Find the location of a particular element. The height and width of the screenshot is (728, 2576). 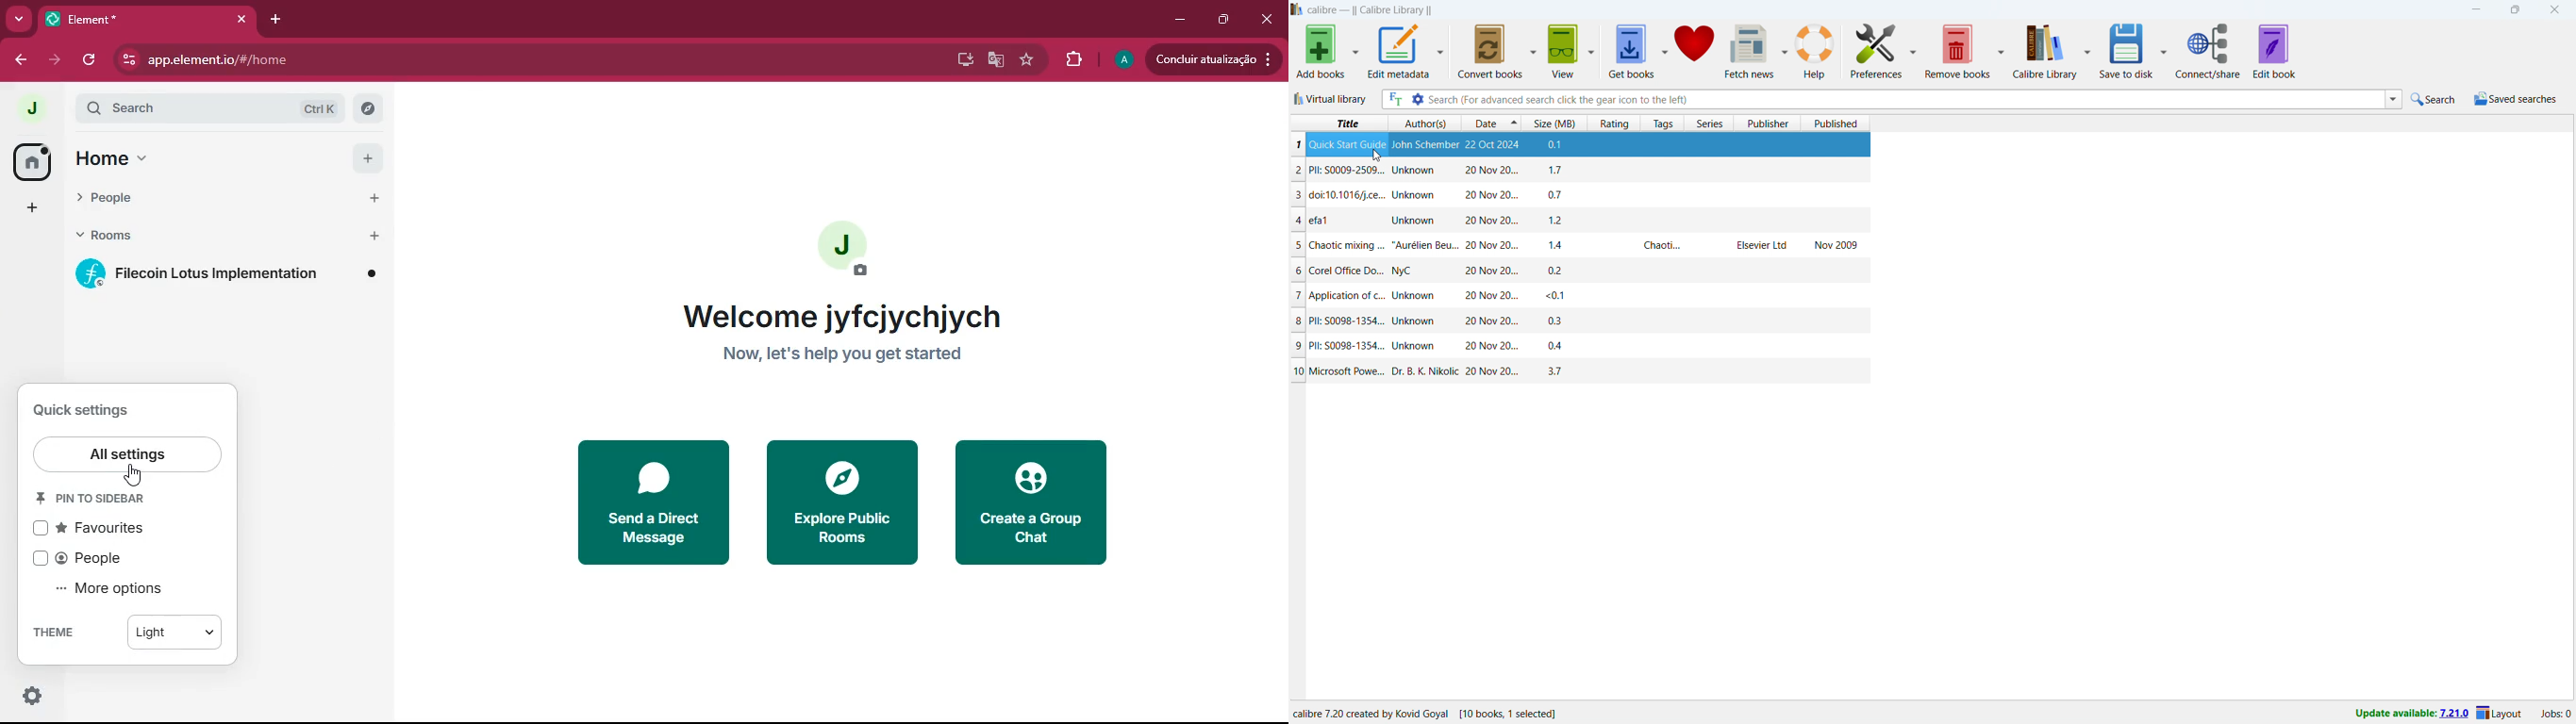

google translate is located at coordinates (997, 61).